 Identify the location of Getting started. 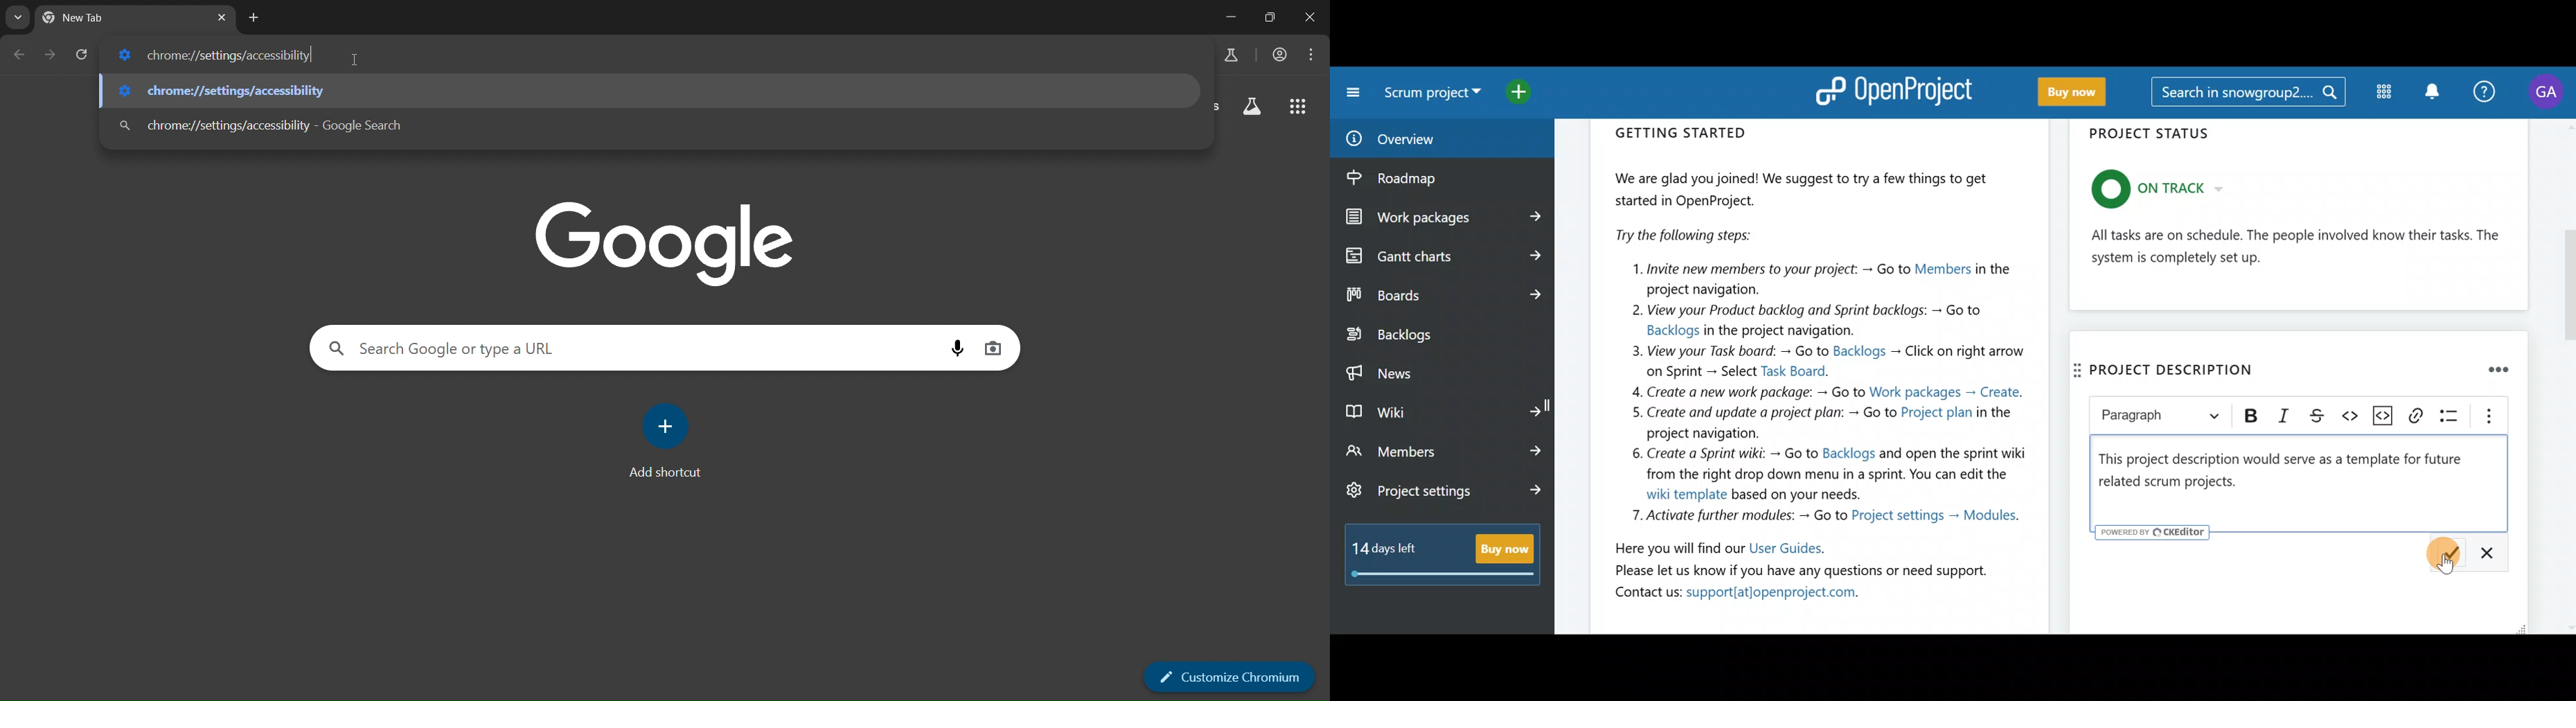
(1821, 367).